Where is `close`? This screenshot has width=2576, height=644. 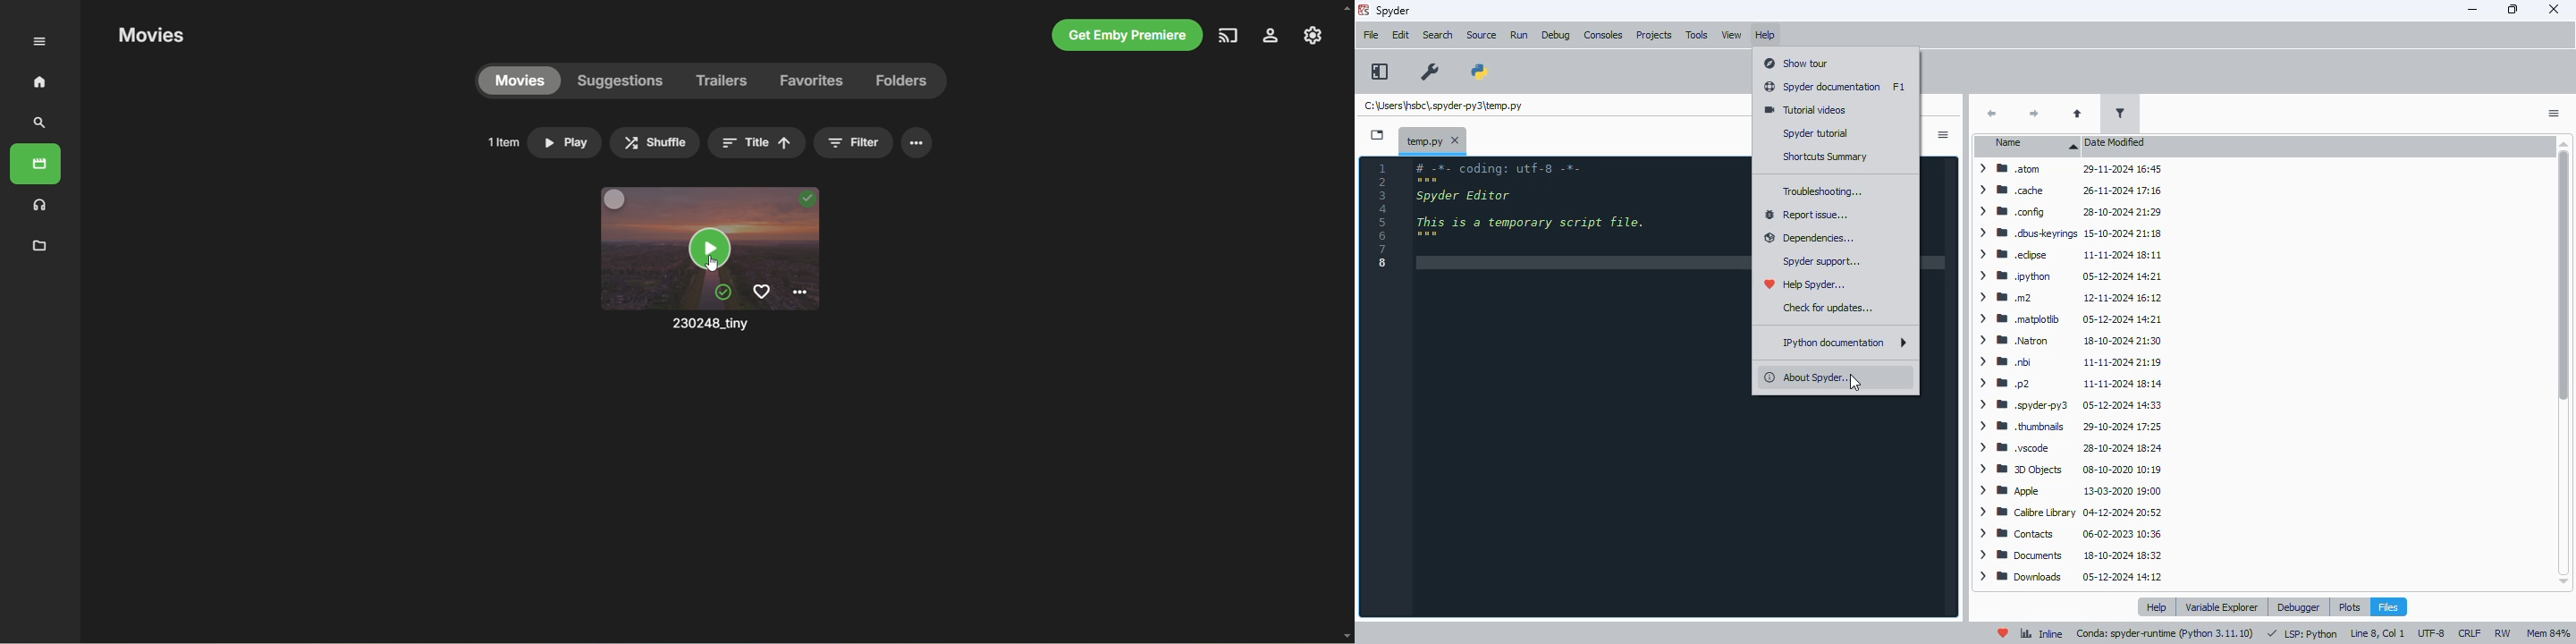 close is located at coordinates (2555, 10).